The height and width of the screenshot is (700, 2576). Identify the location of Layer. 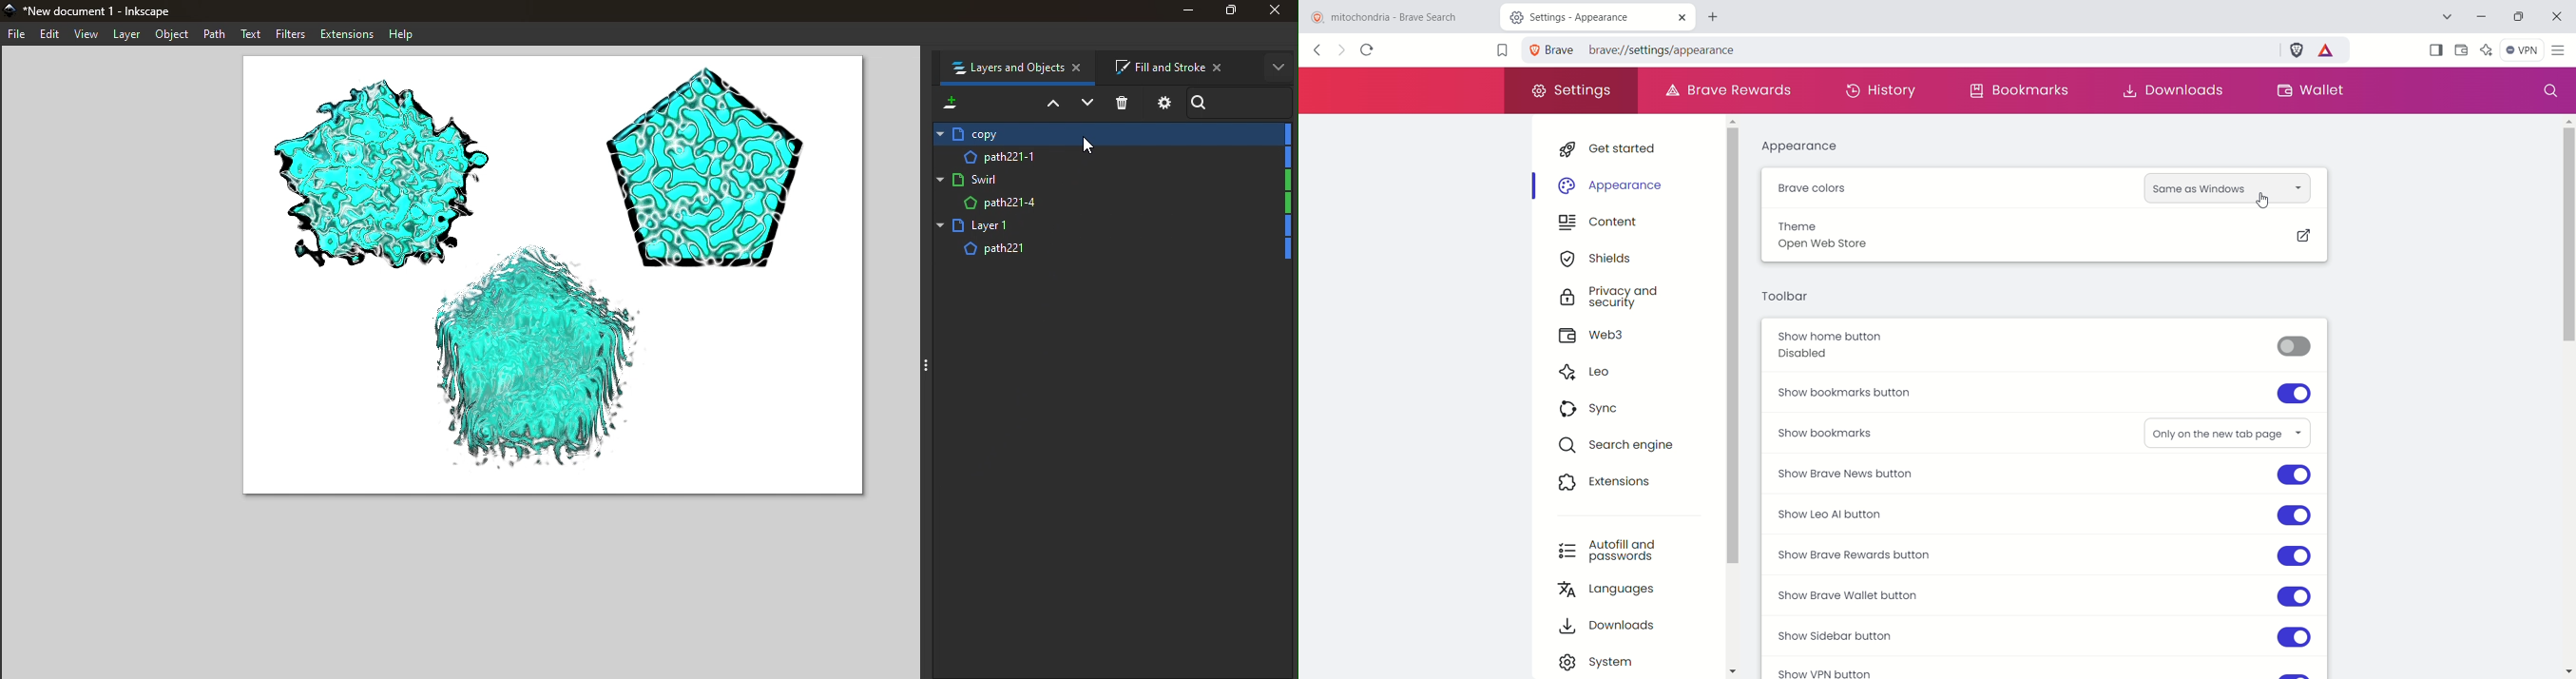
(1115, 227).